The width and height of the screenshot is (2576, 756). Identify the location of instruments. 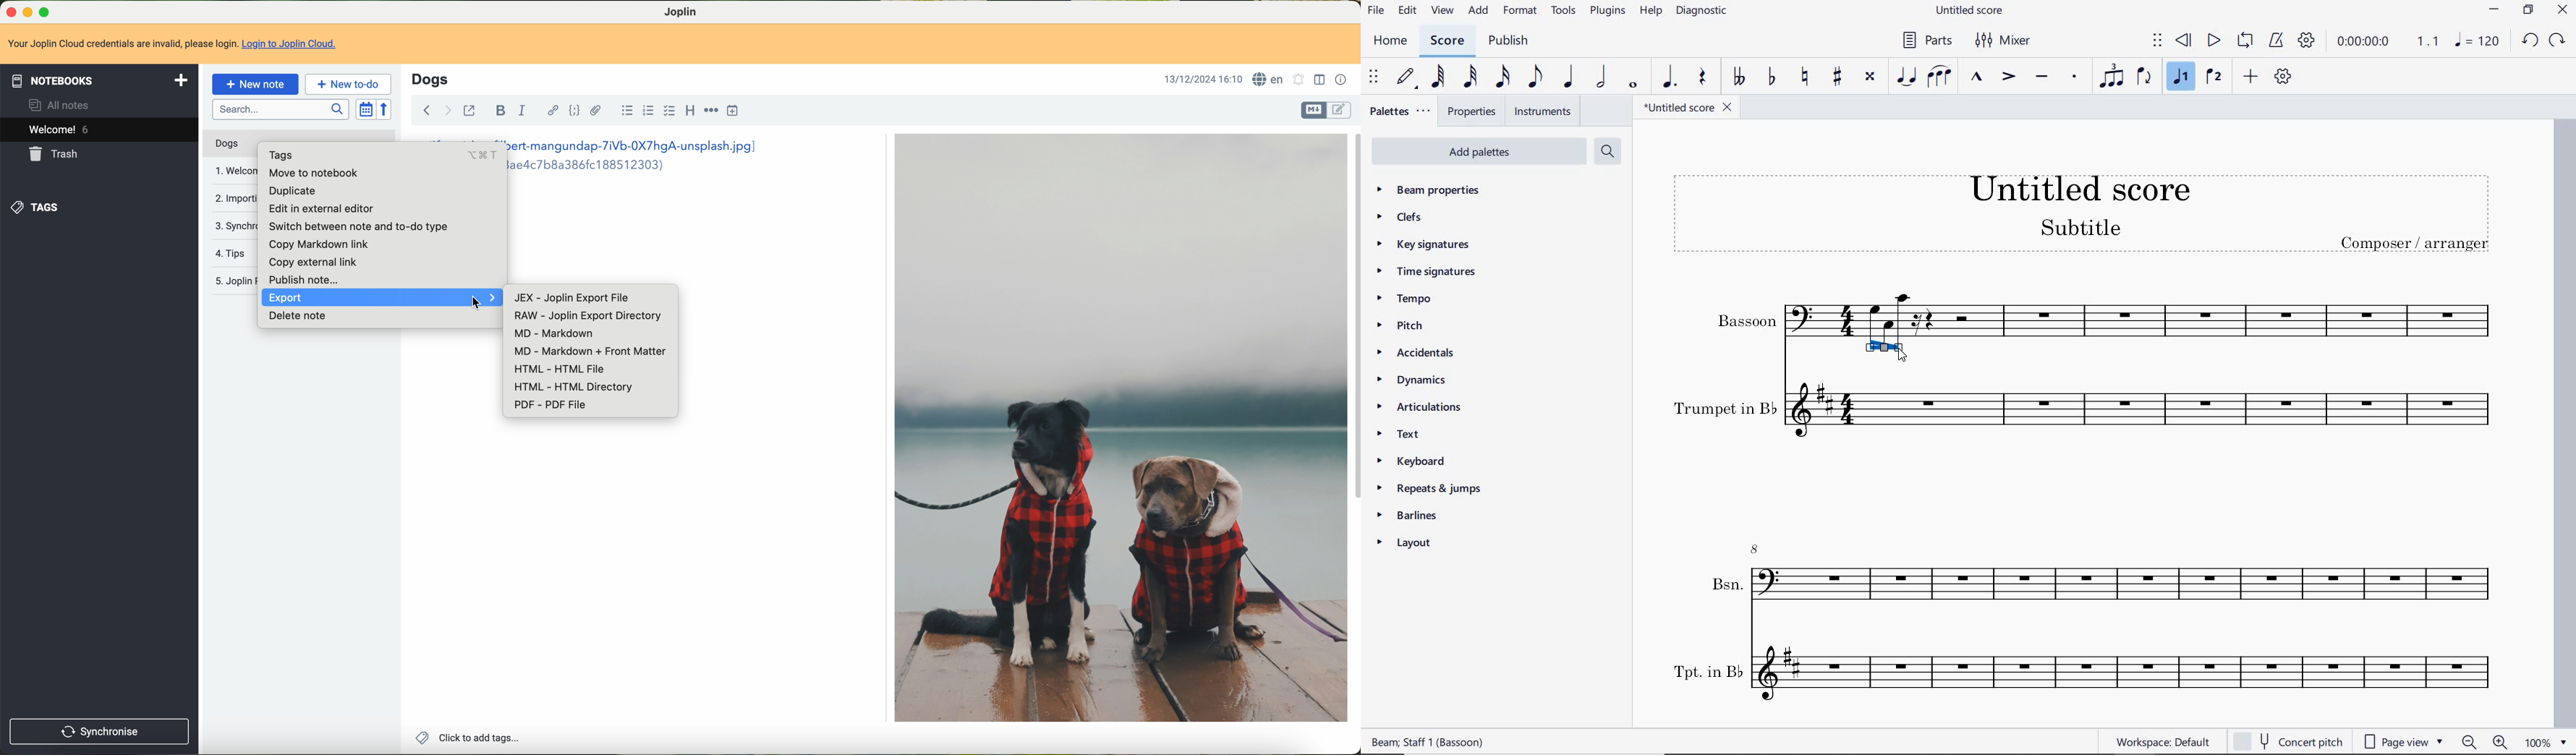
(1544, 111).